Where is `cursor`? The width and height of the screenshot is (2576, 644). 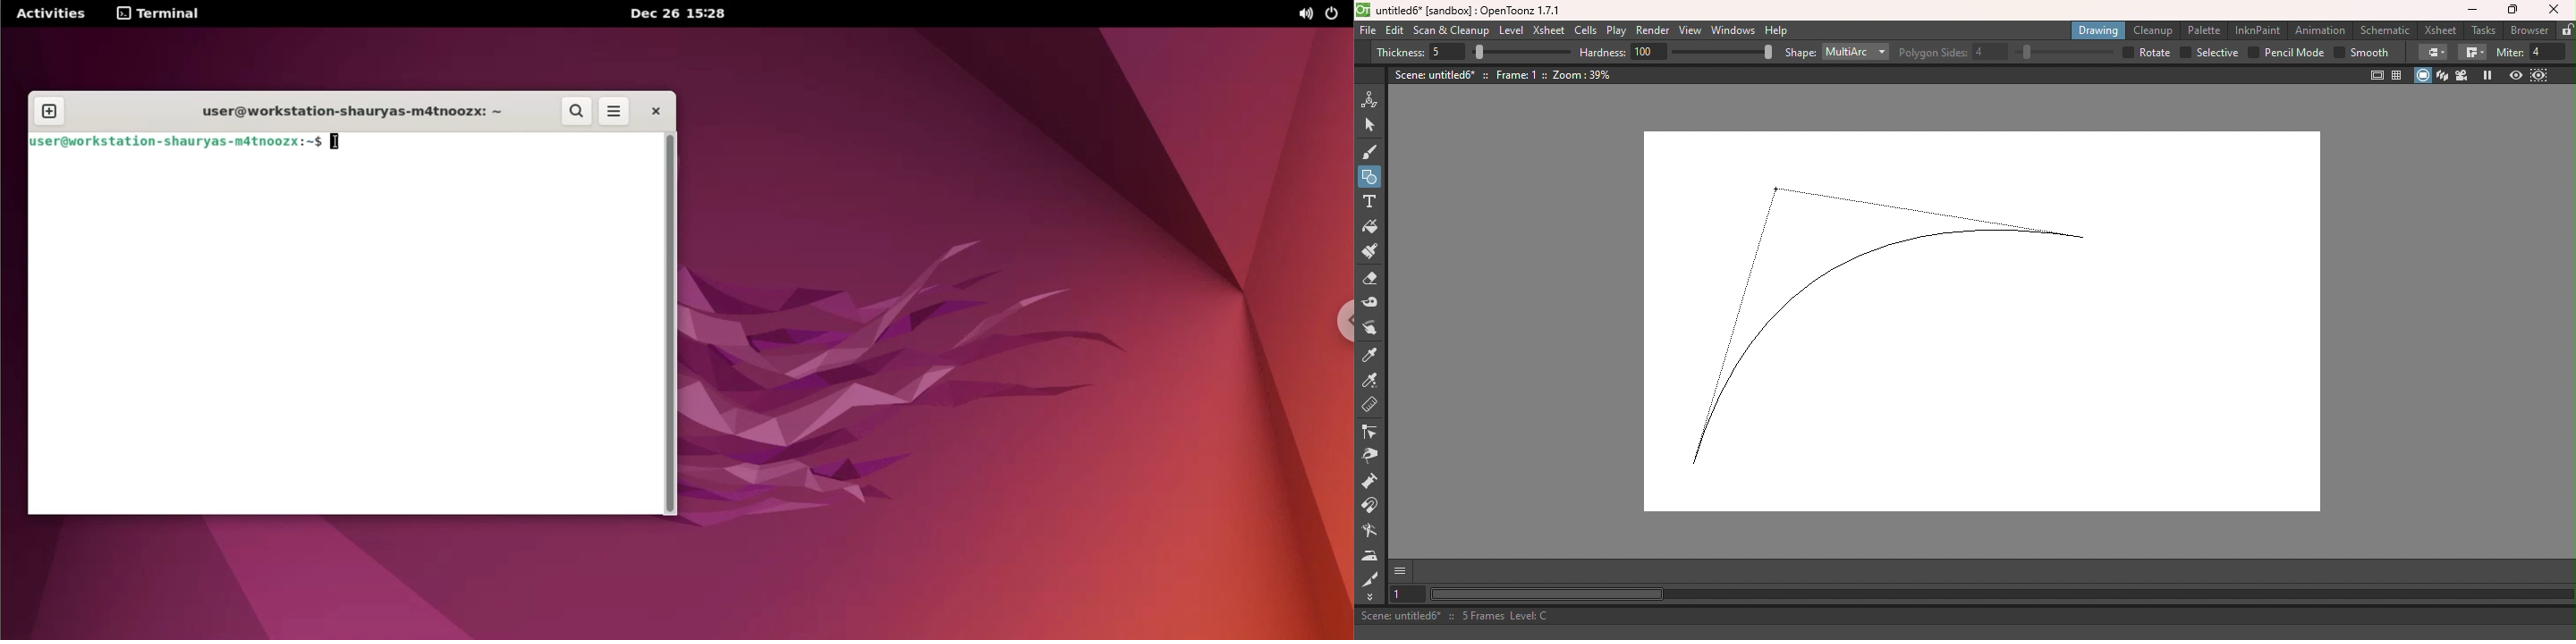 cursor is located at coordinates (341, 144).